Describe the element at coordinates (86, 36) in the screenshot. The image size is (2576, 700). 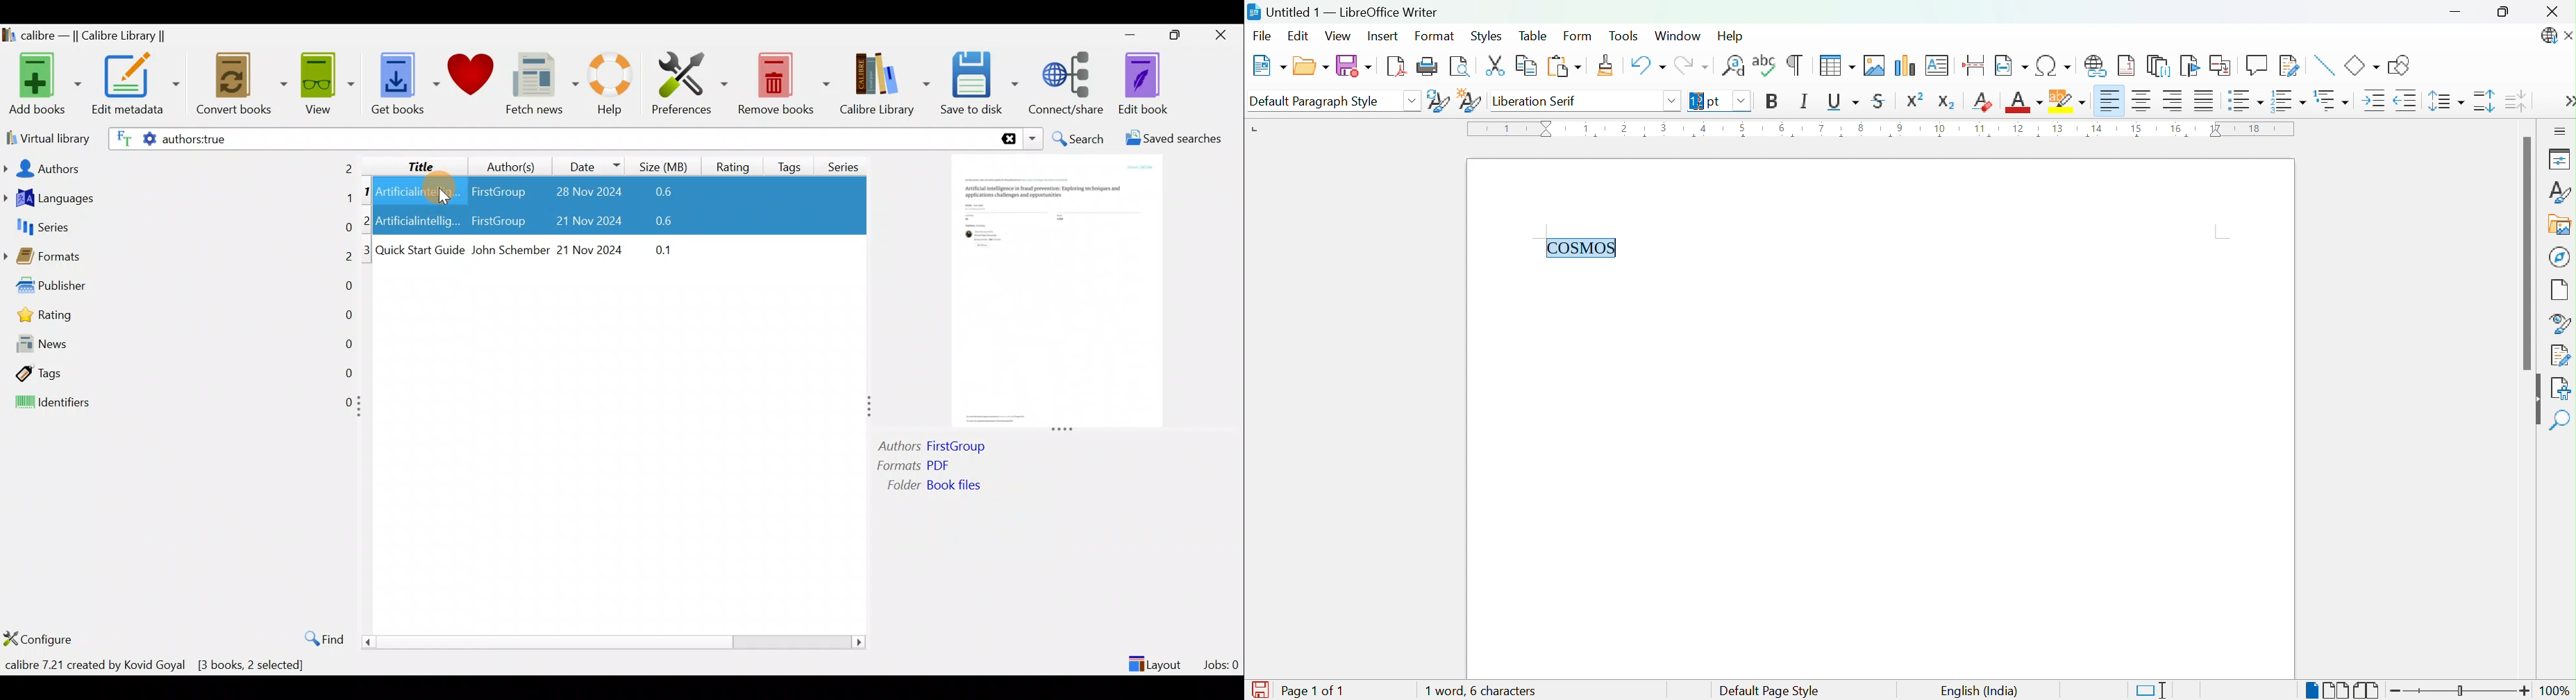
I see `calibre — || Calibre Library ||` at that location.